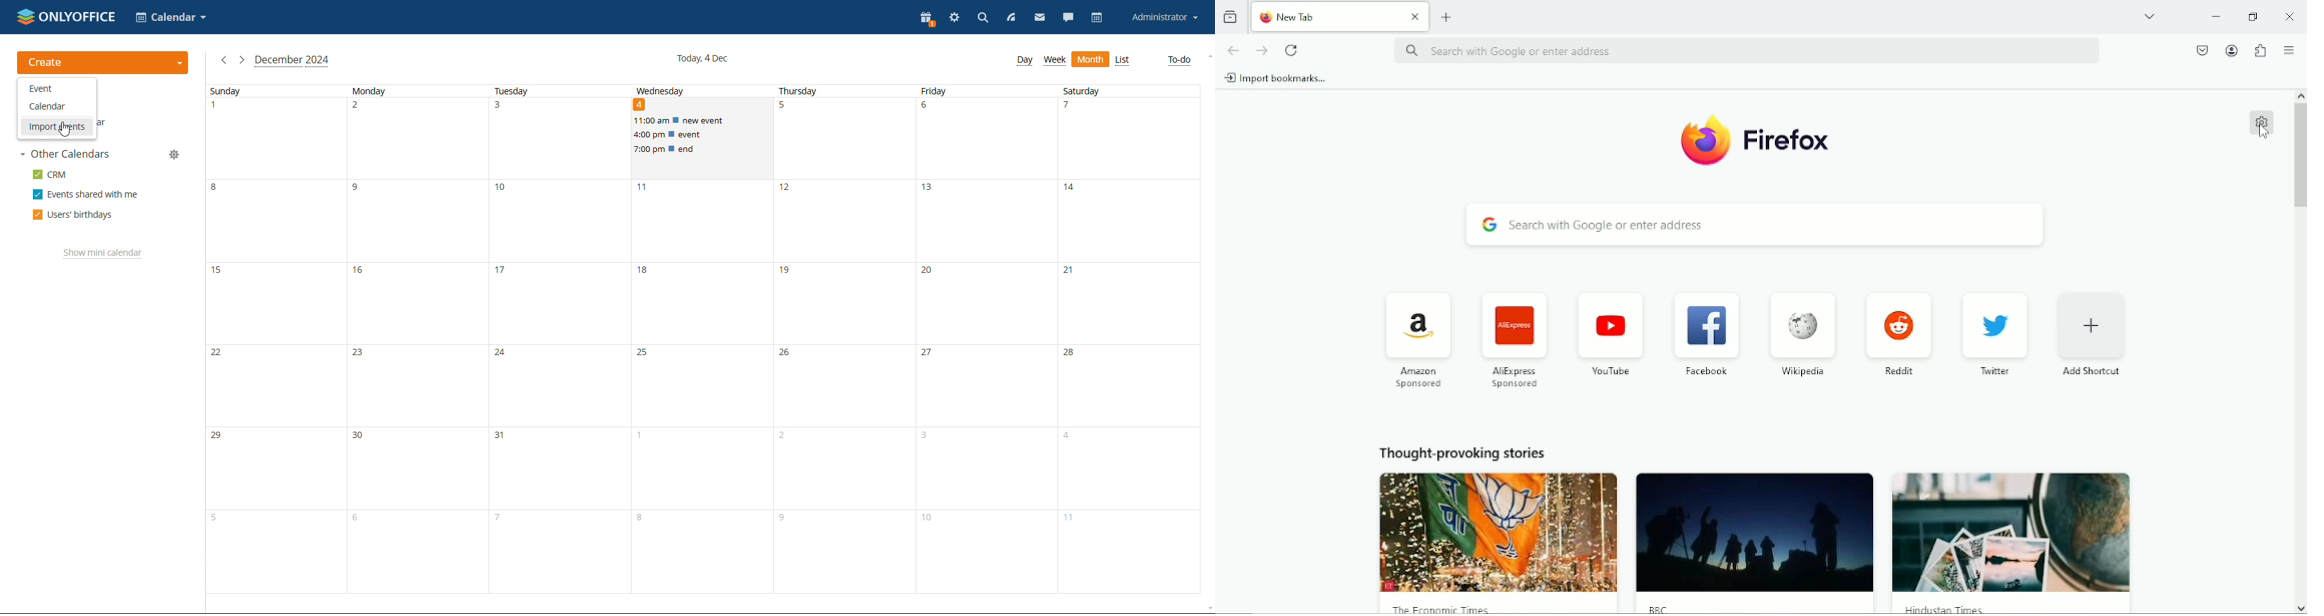 This screenshot has width=2324, height=616. Describe the element at coordinates (292, 61) in the screenshot. I see `current month` at that location.